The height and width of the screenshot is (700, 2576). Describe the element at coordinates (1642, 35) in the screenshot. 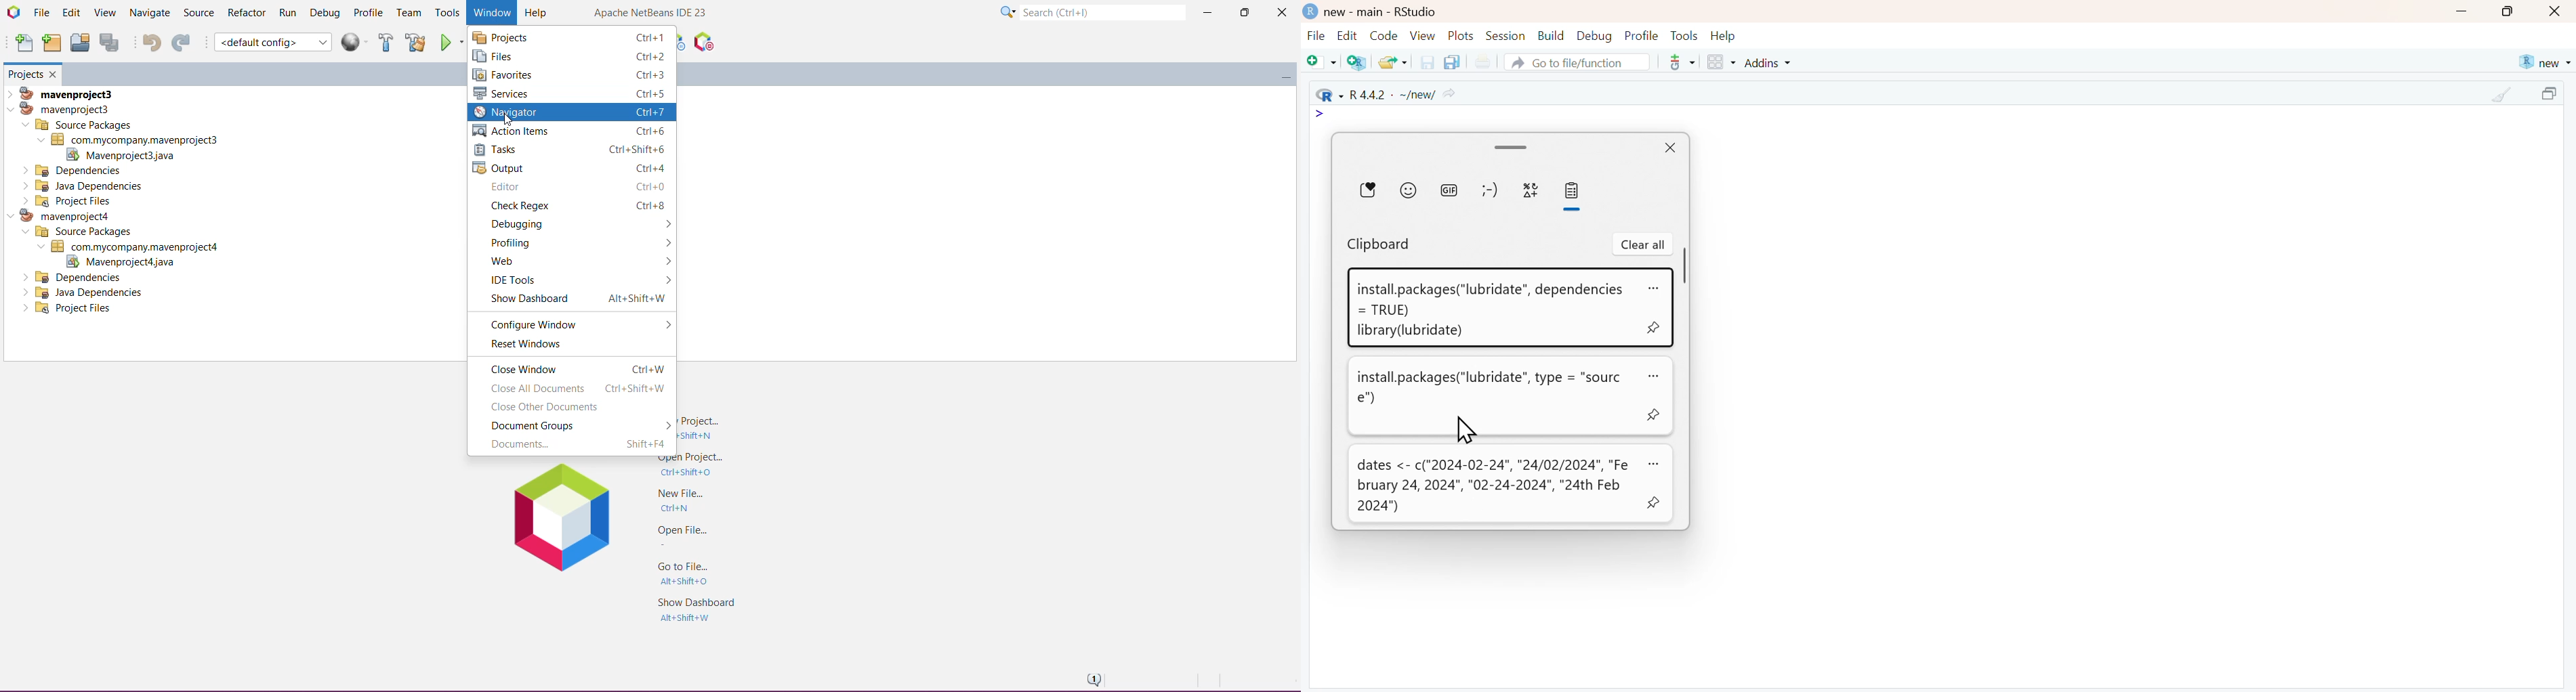

I see `Profile` at that location.